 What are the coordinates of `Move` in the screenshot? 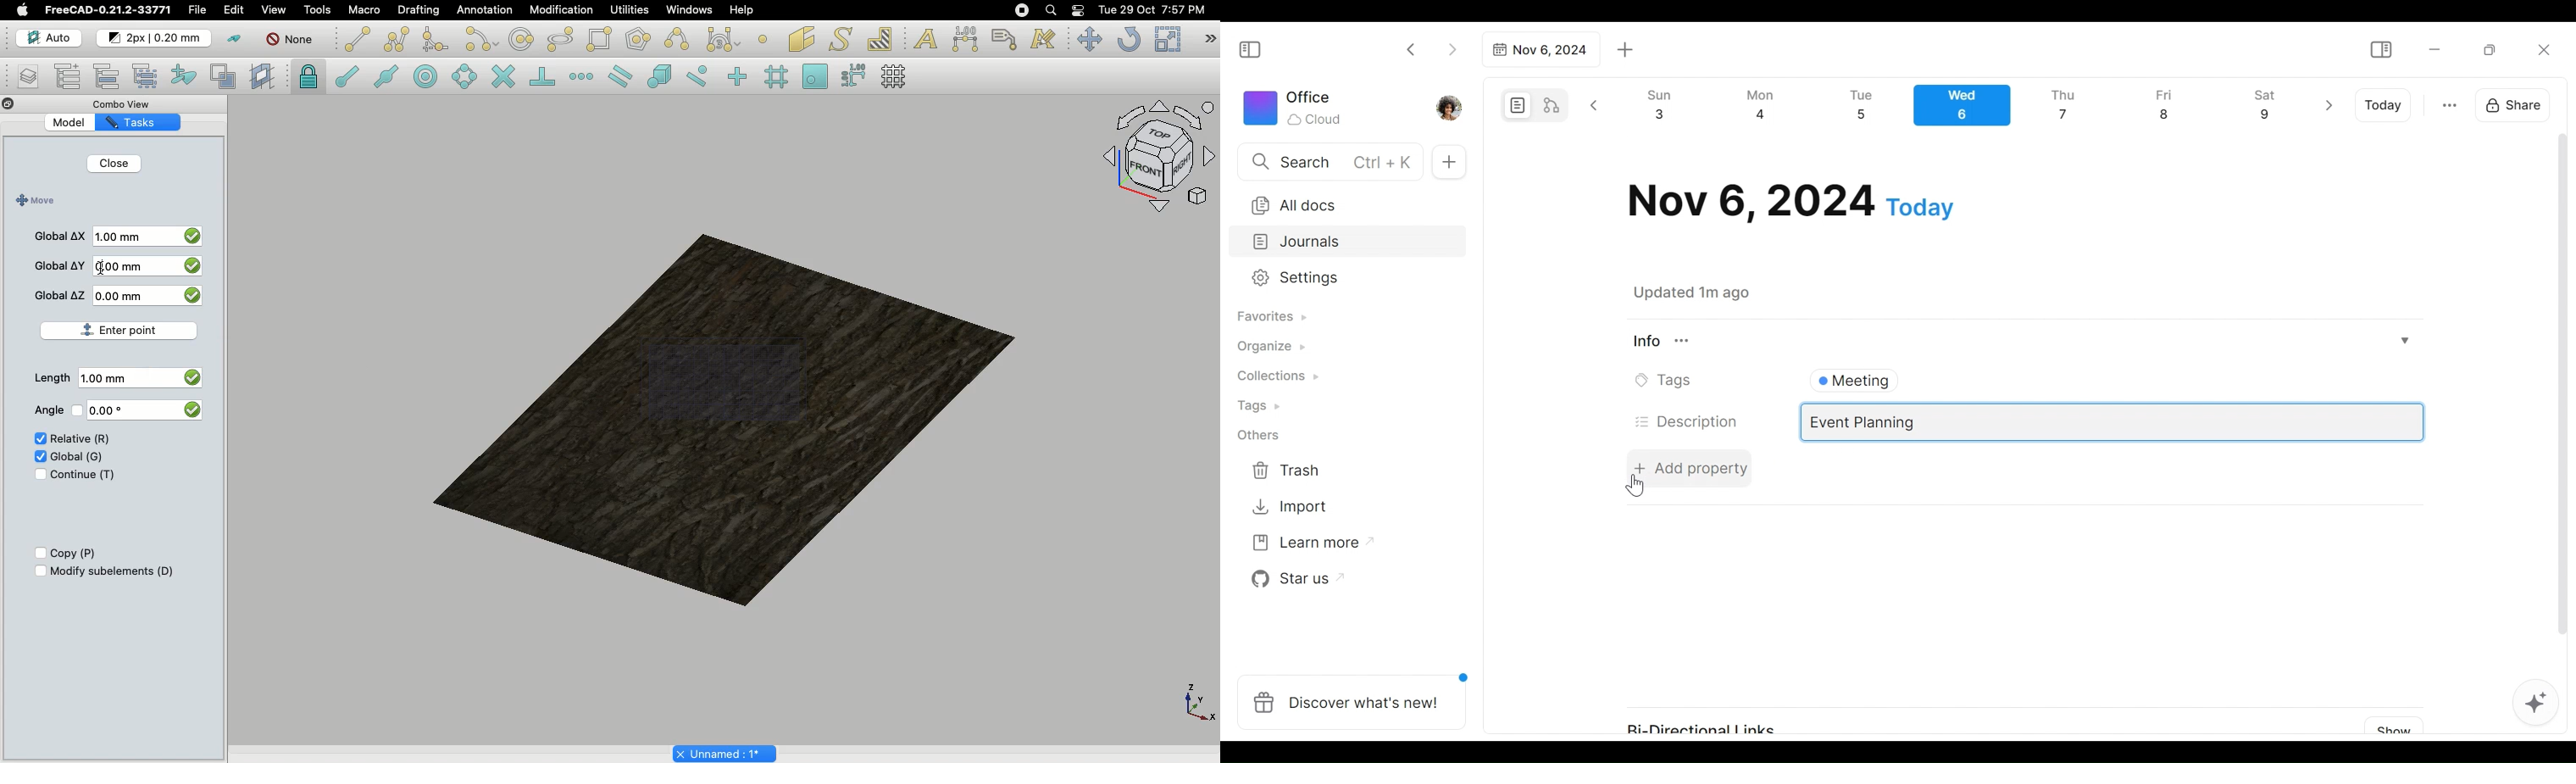 It's located at (1089, 39).